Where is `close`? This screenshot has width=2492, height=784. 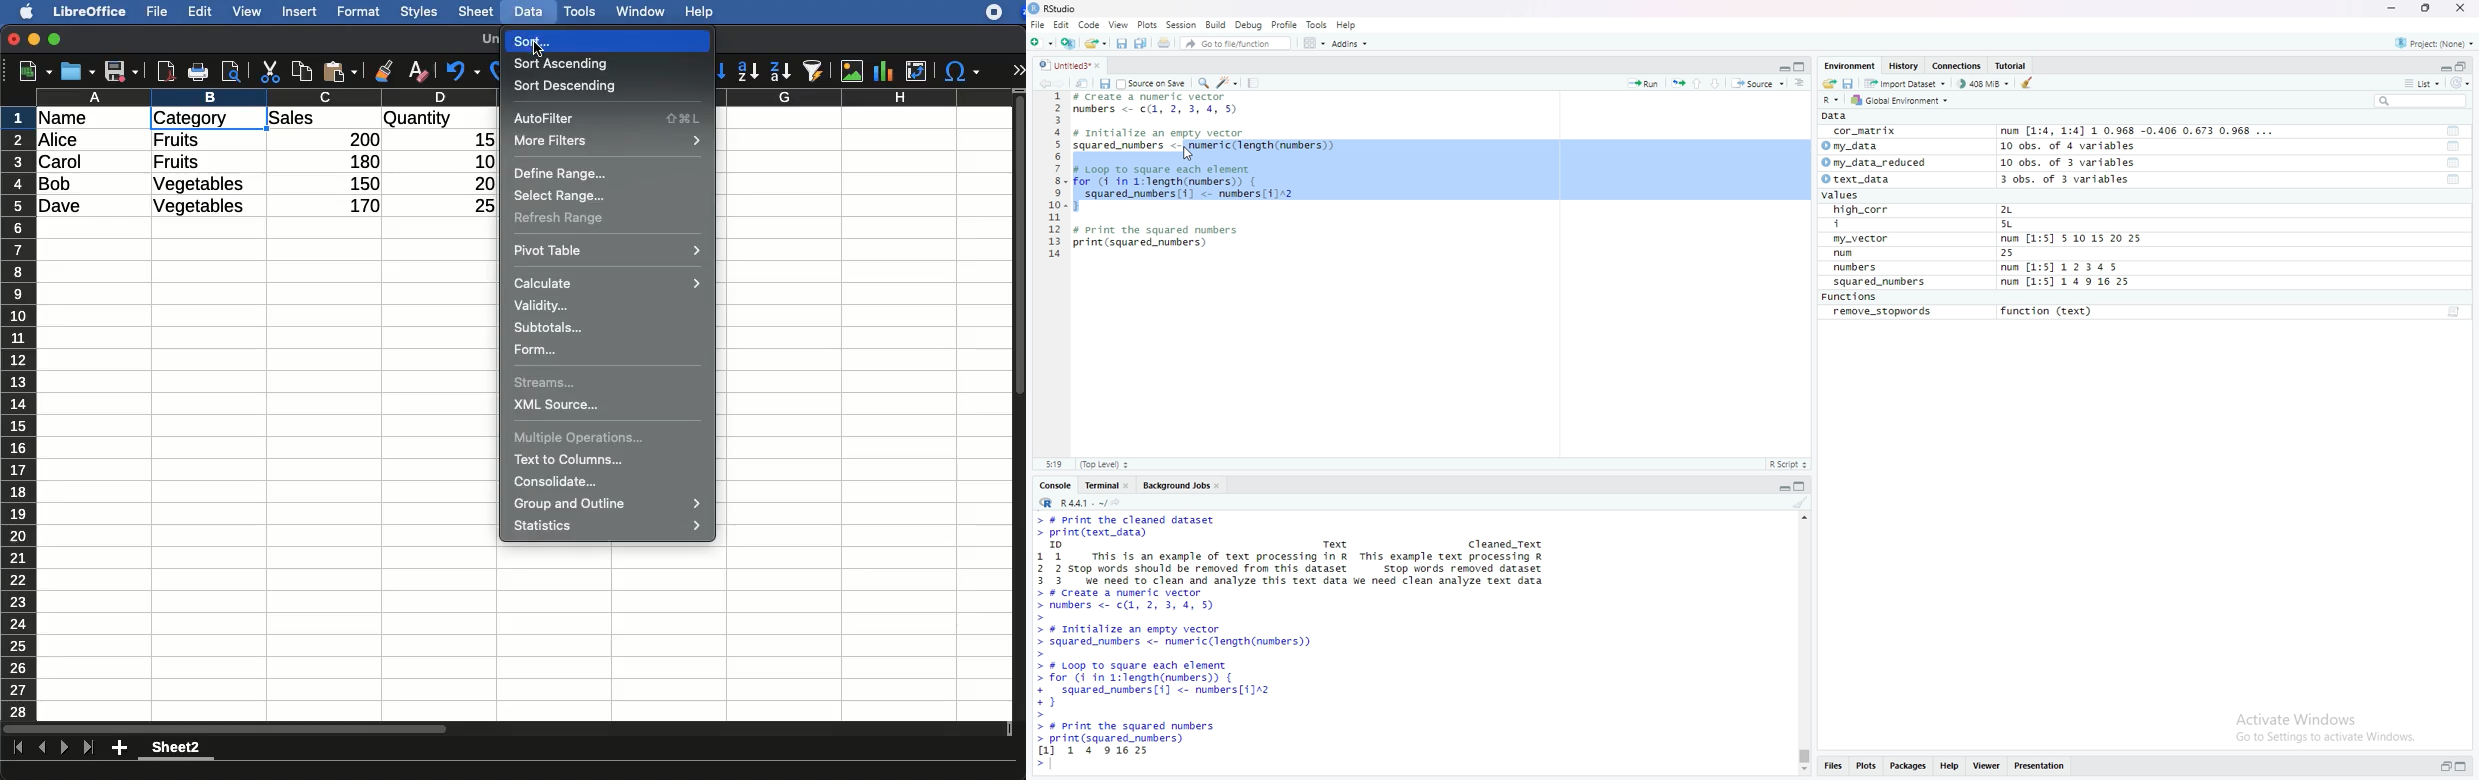
close is located at coordinates (1221, 484).